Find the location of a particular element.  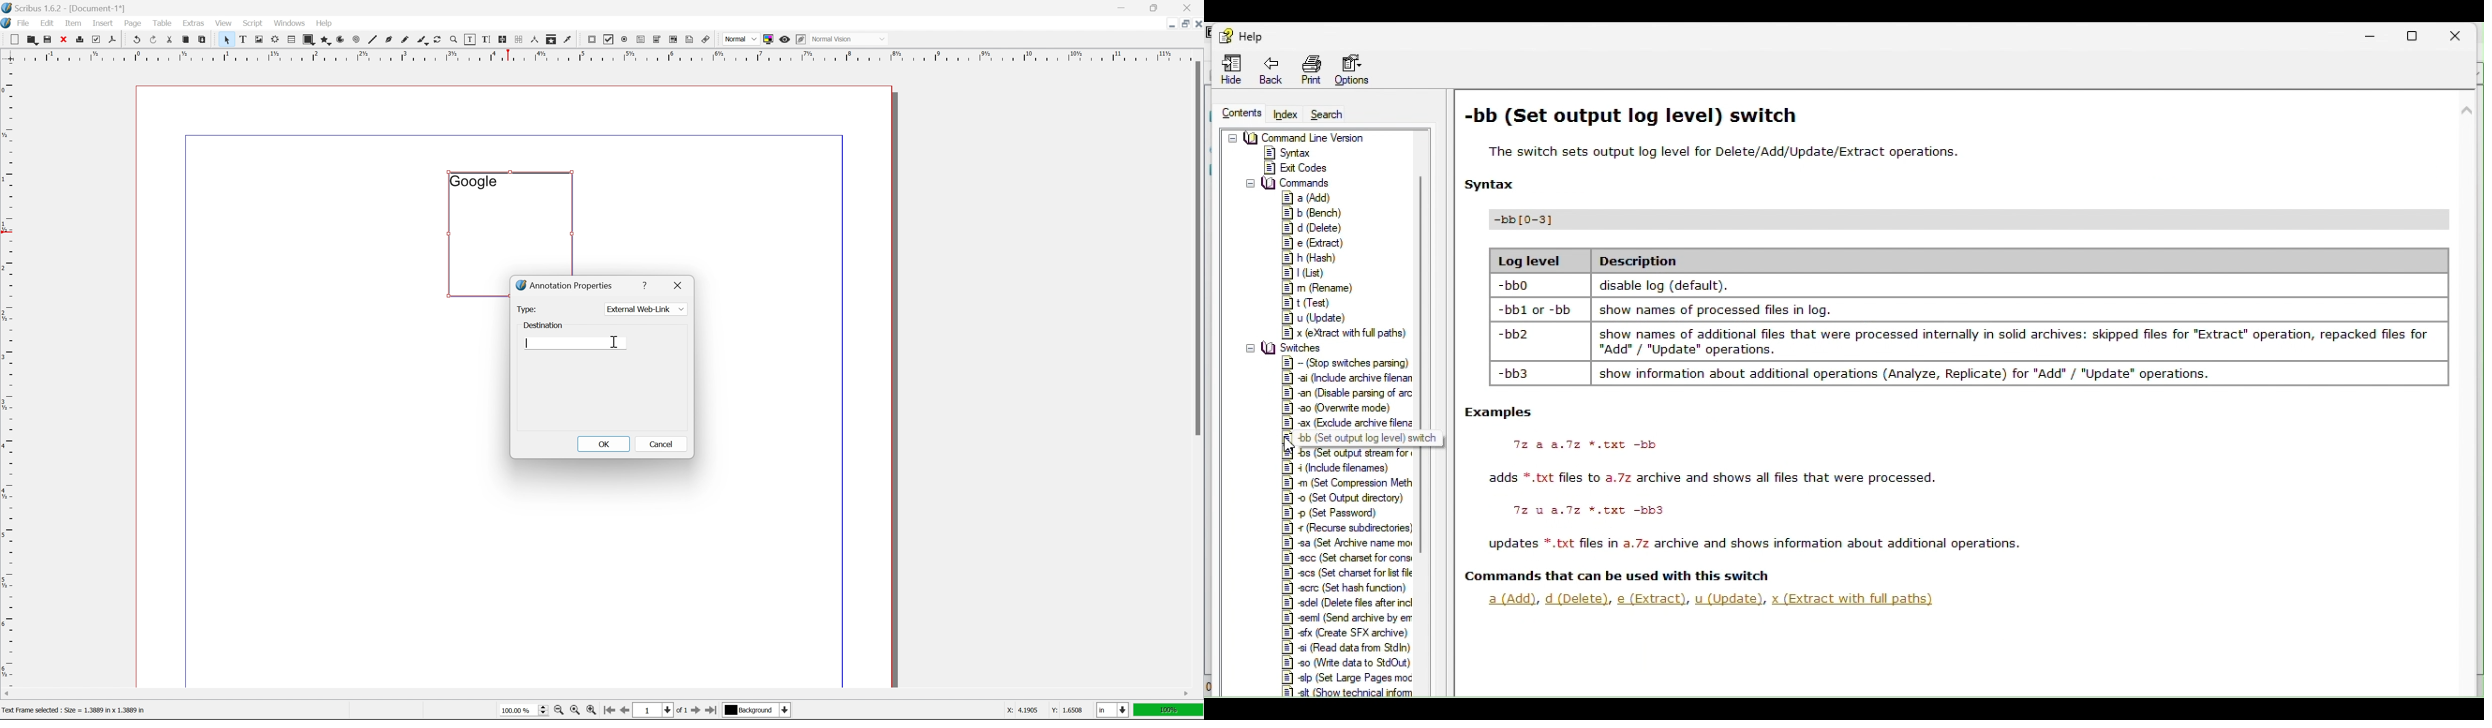

image frame is located at coordinates (259, 40).